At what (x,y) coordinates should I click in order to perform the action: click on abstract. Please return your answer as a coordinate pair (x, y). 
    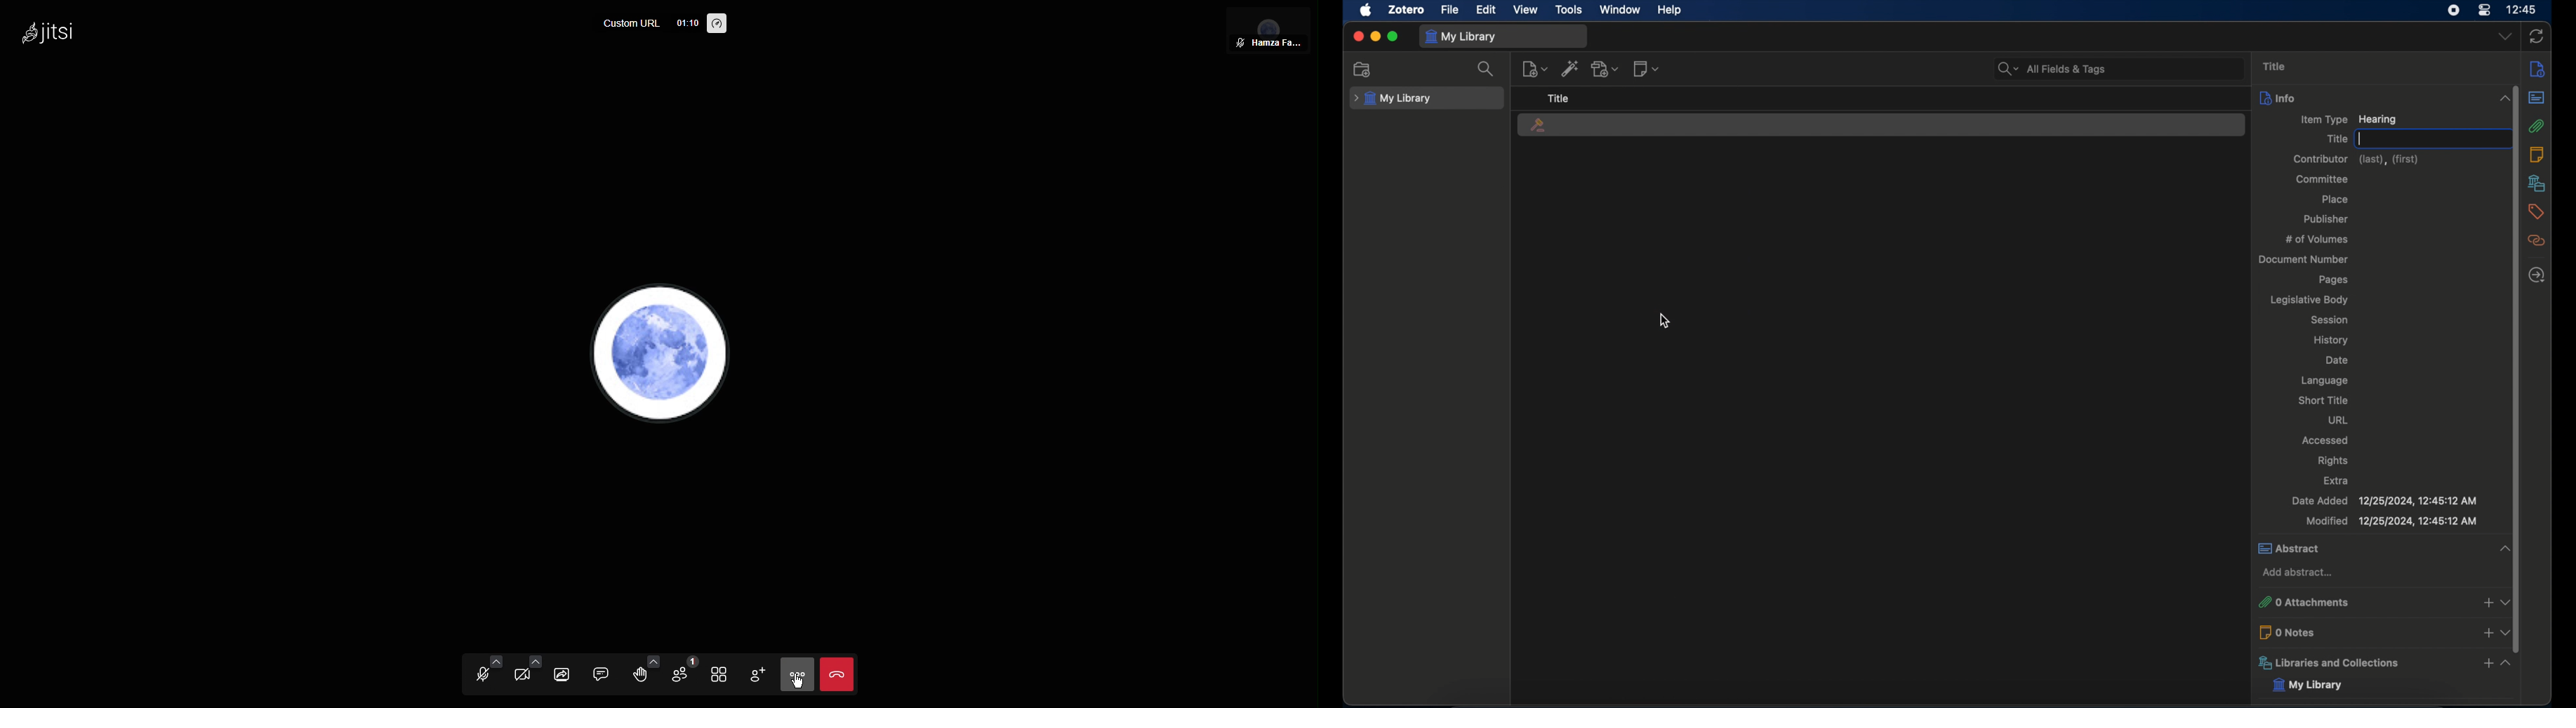
    Looking at the image, I should click on (2537, 97).